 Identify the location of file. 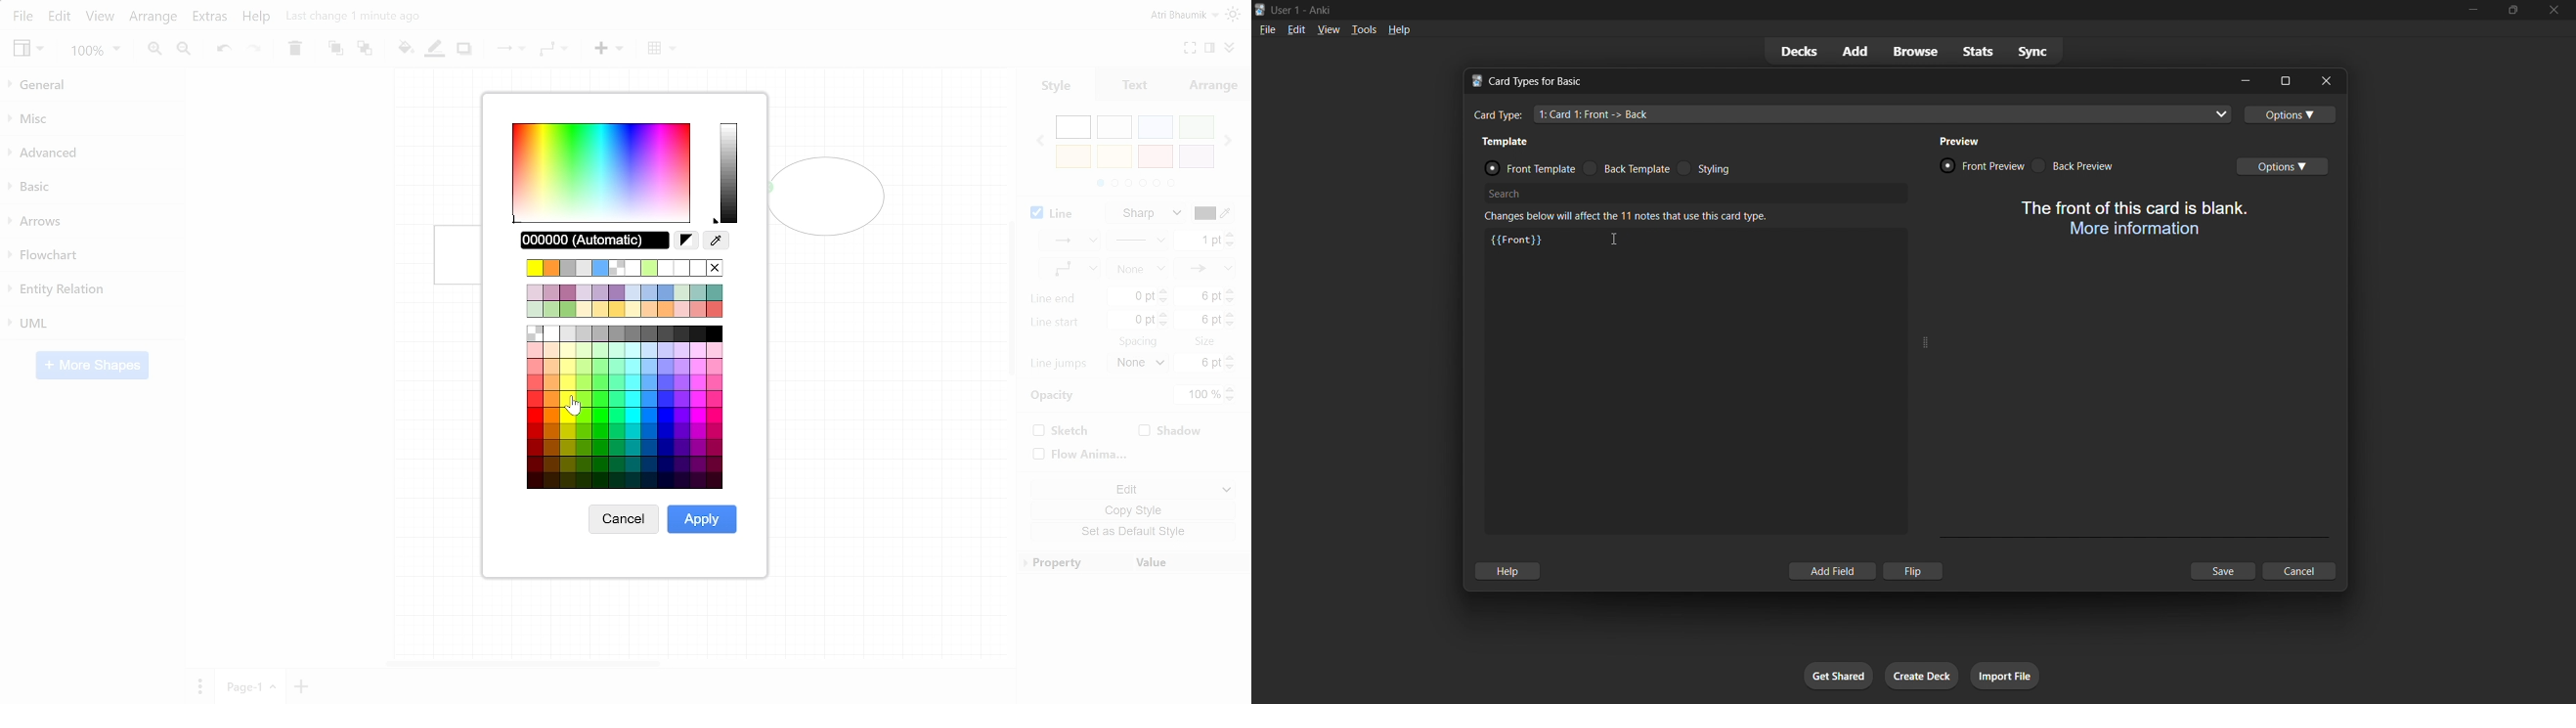
(1269, 29).